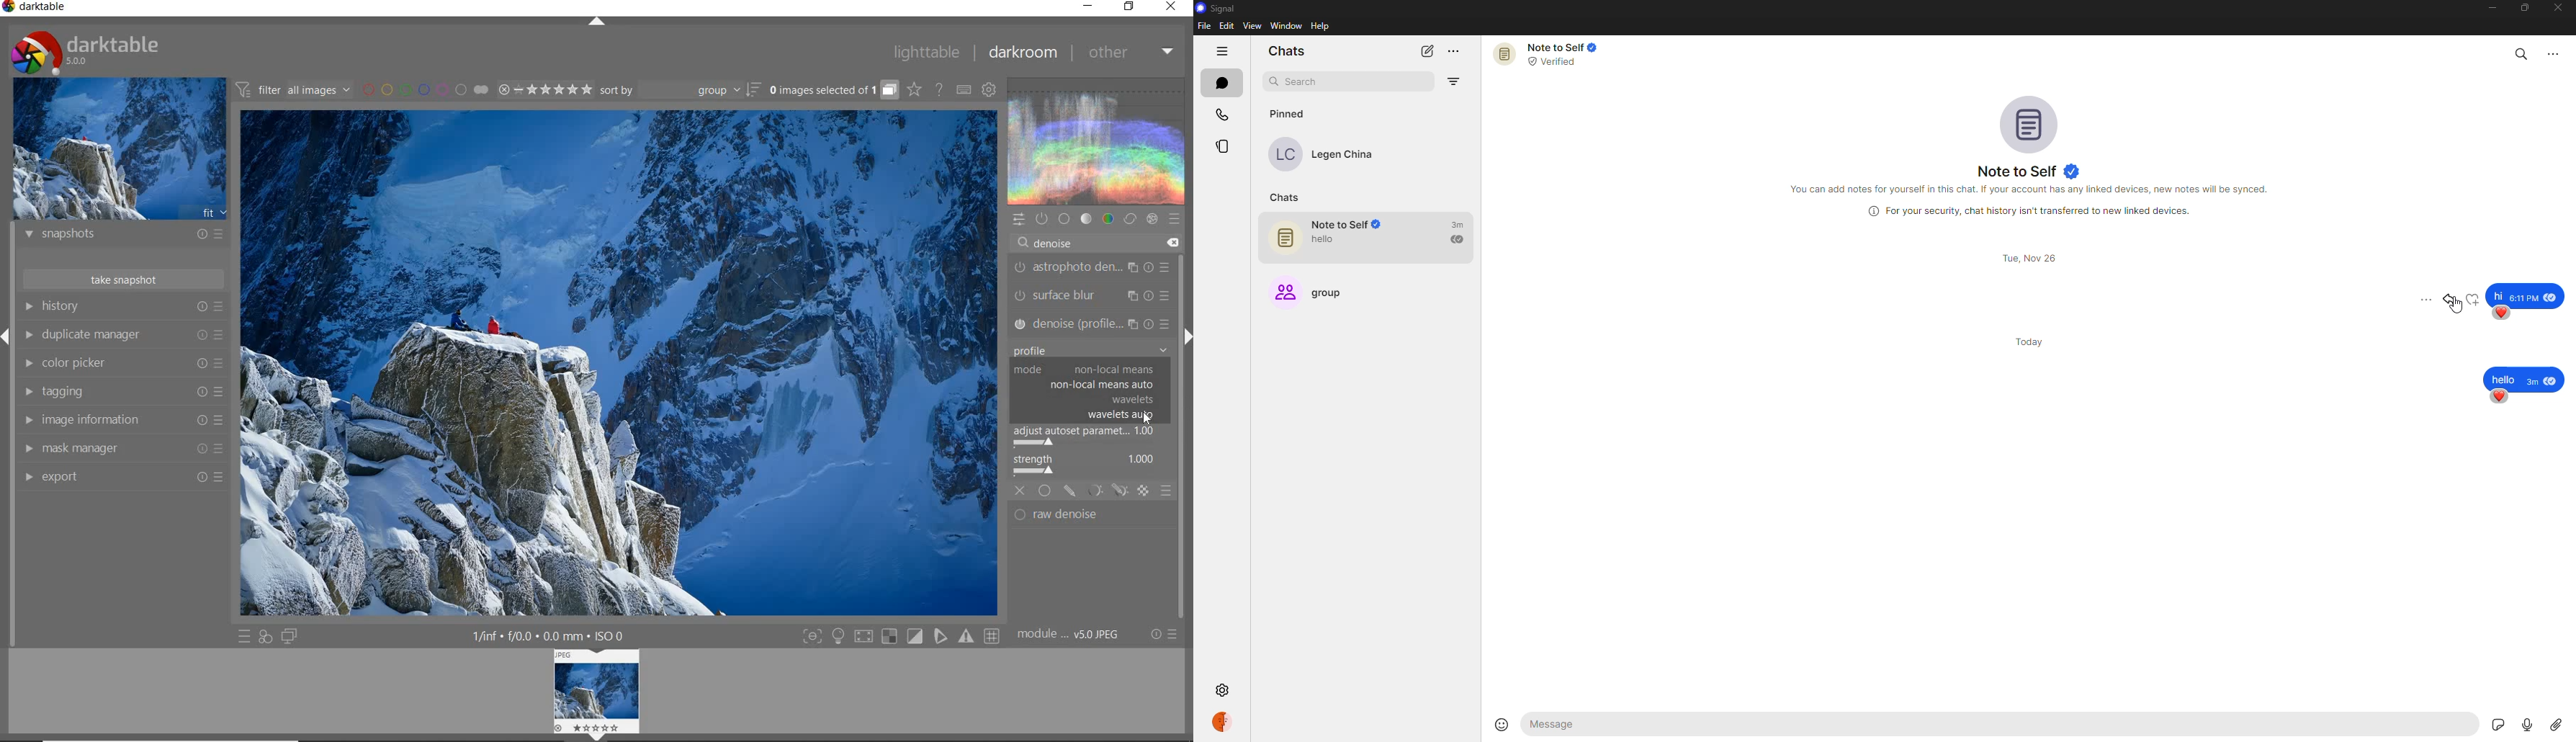 This screenshot has width=2576, height=756. Describe the element at coordinates (1022, 53) in the screenshot. I see `darkroom` at that location.